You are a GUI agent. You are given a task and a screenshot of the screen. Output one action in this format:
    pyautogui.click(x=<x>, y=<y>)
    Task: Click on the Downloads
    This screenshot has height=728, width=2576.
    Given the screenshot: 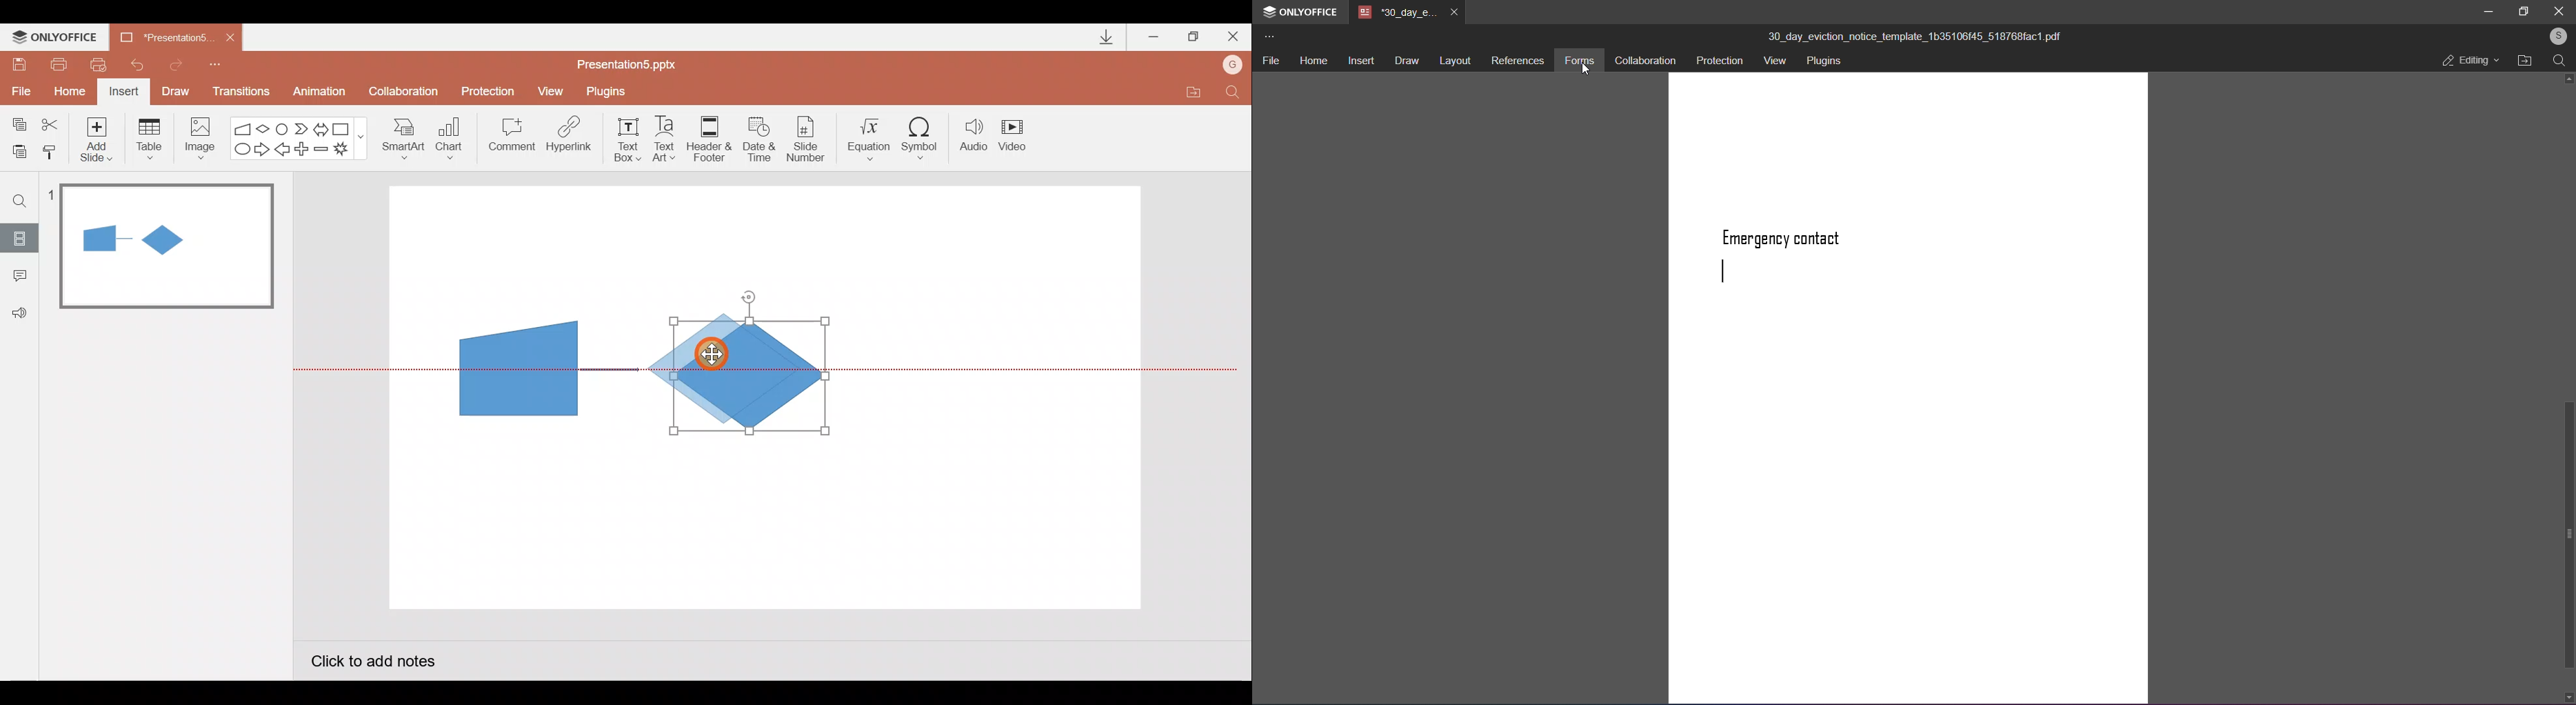 What is the action you would take?
    pyautogui.click(x=1105, y=38)
    